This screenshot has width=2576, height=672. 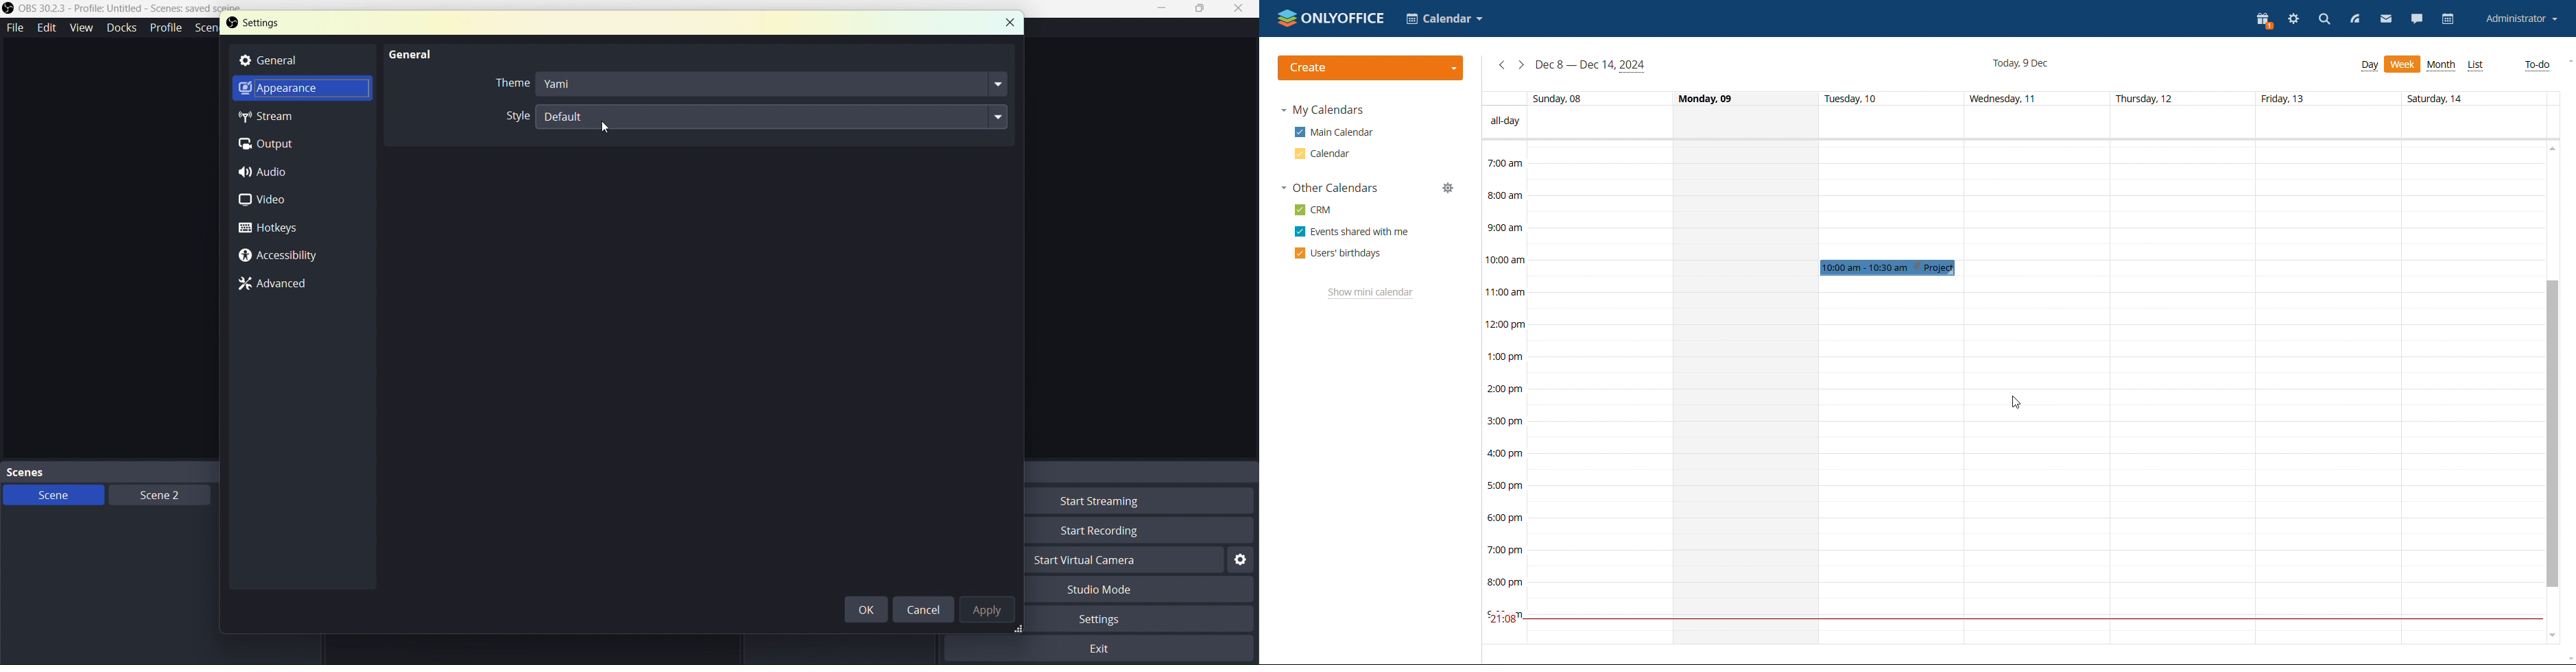 I want to click on scroll up, so click(x=2551, y=147).